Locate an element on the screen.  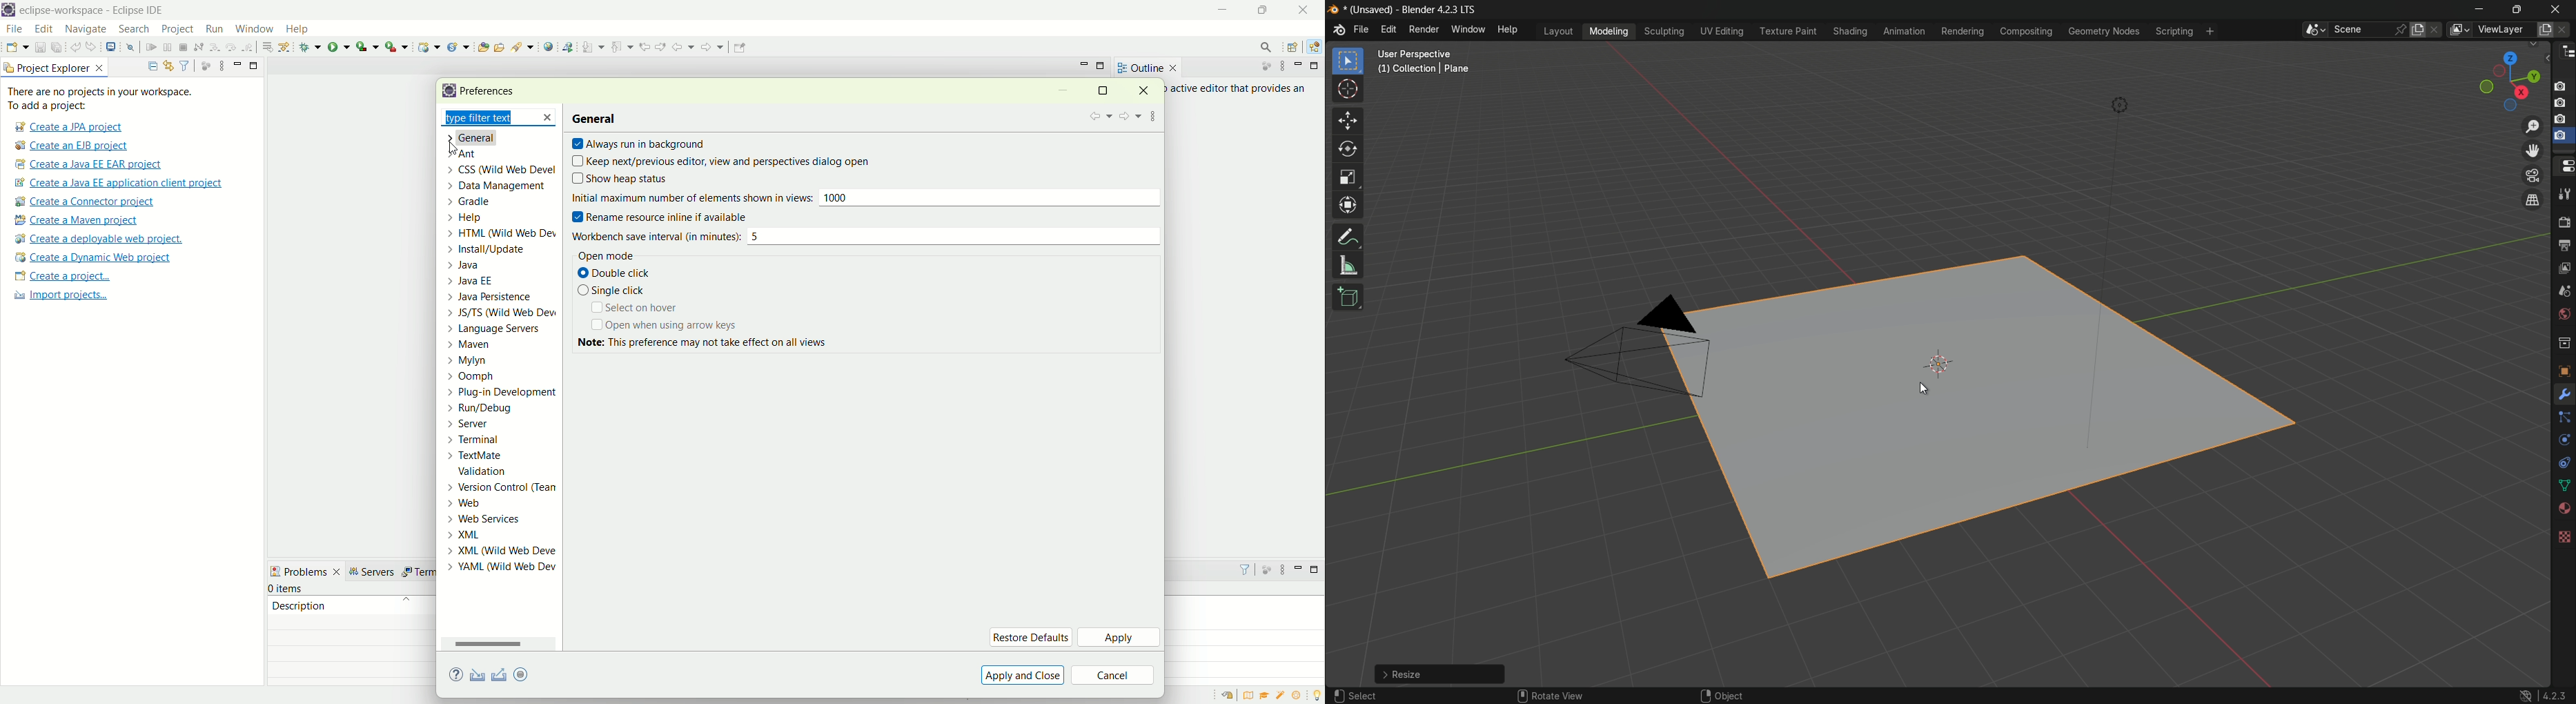
create a connector project is located at coordinates (82, 203).